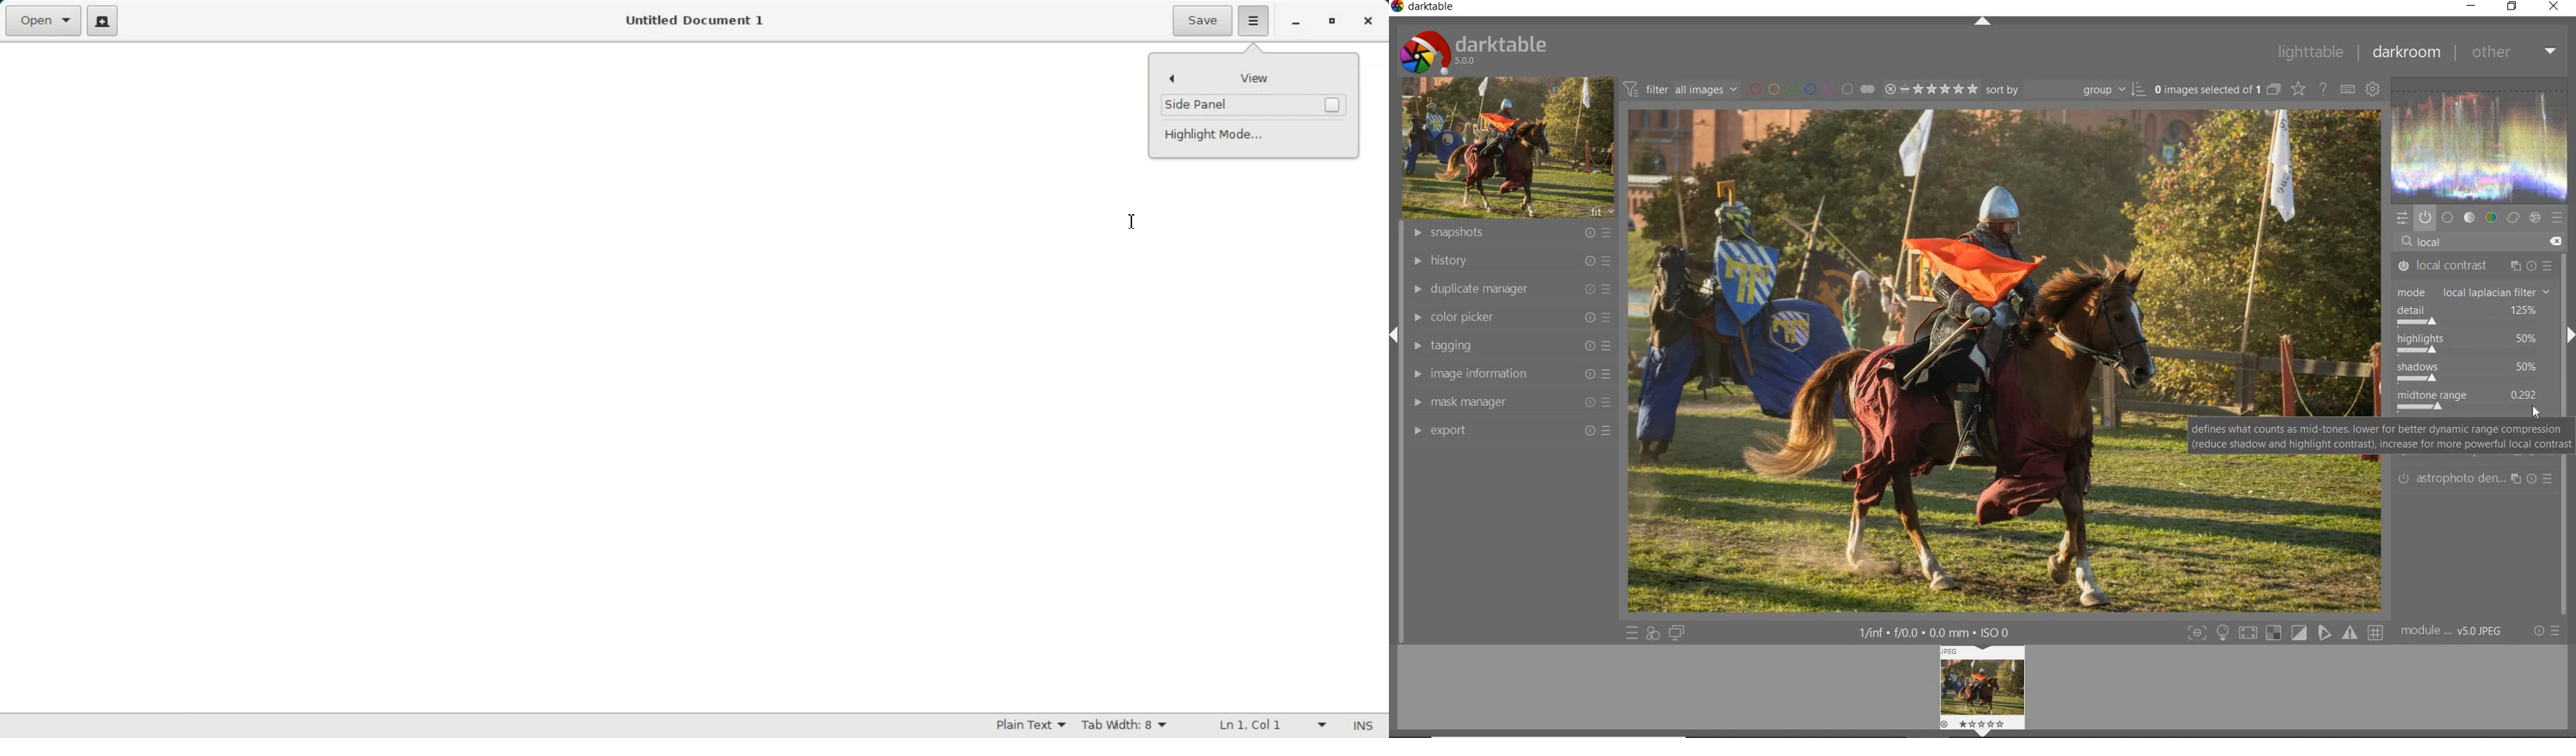 This screenshot has width=2576, height=756. Describe the element at coordinates (2515, 53) in the screenshot. I see `other` at that location.